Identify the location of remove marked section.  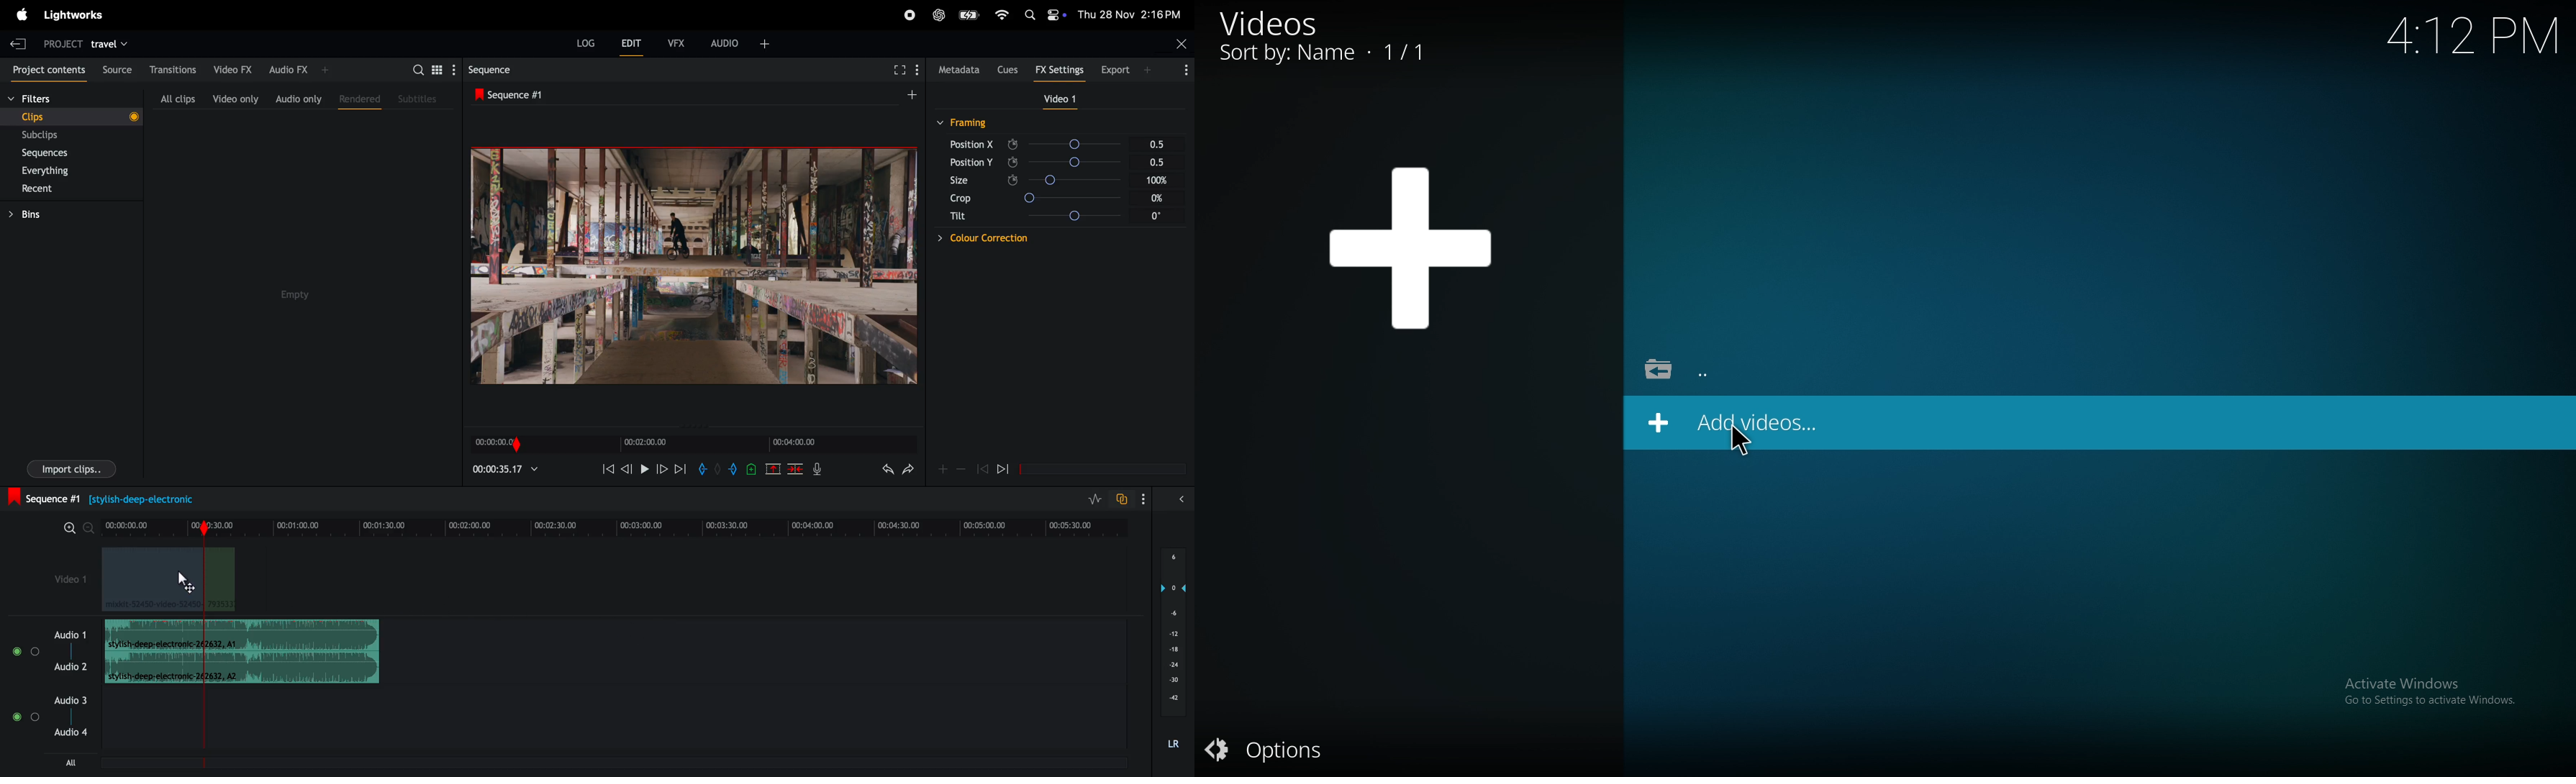
(774, 469).